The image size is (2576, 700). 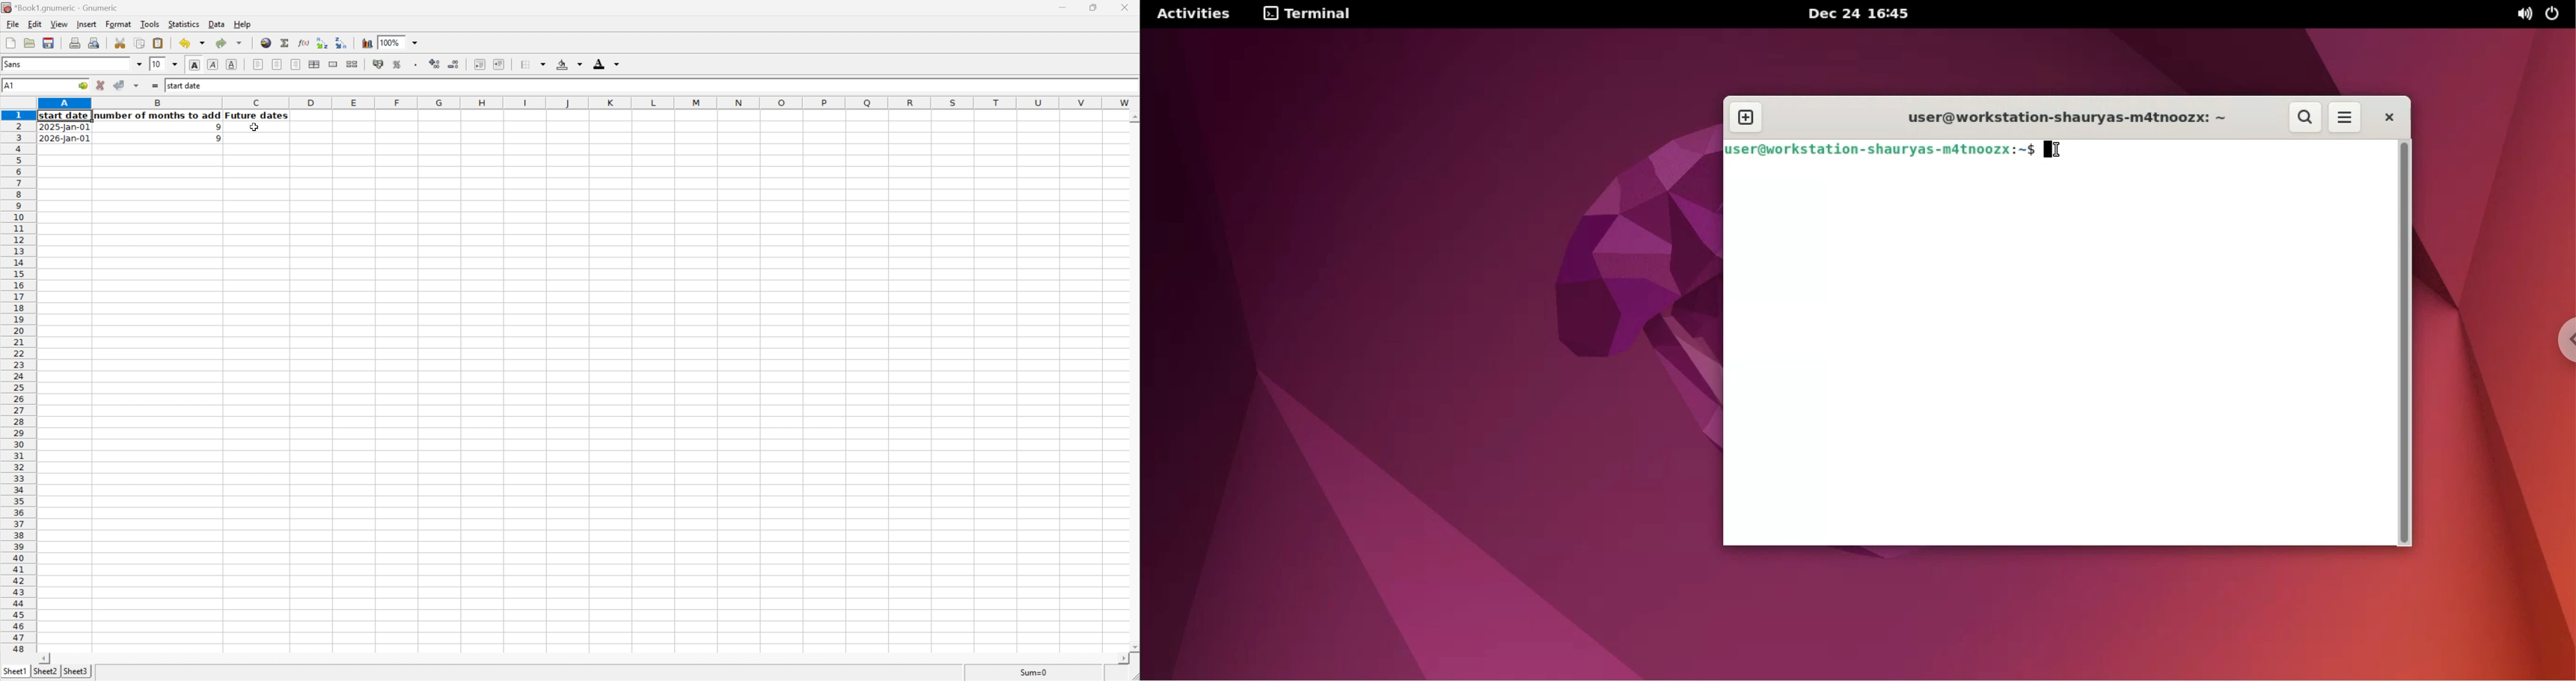 What do you see at coordinates (258, 116) in the screenshot?
I see `future dates` at bounding box center [258, 116].